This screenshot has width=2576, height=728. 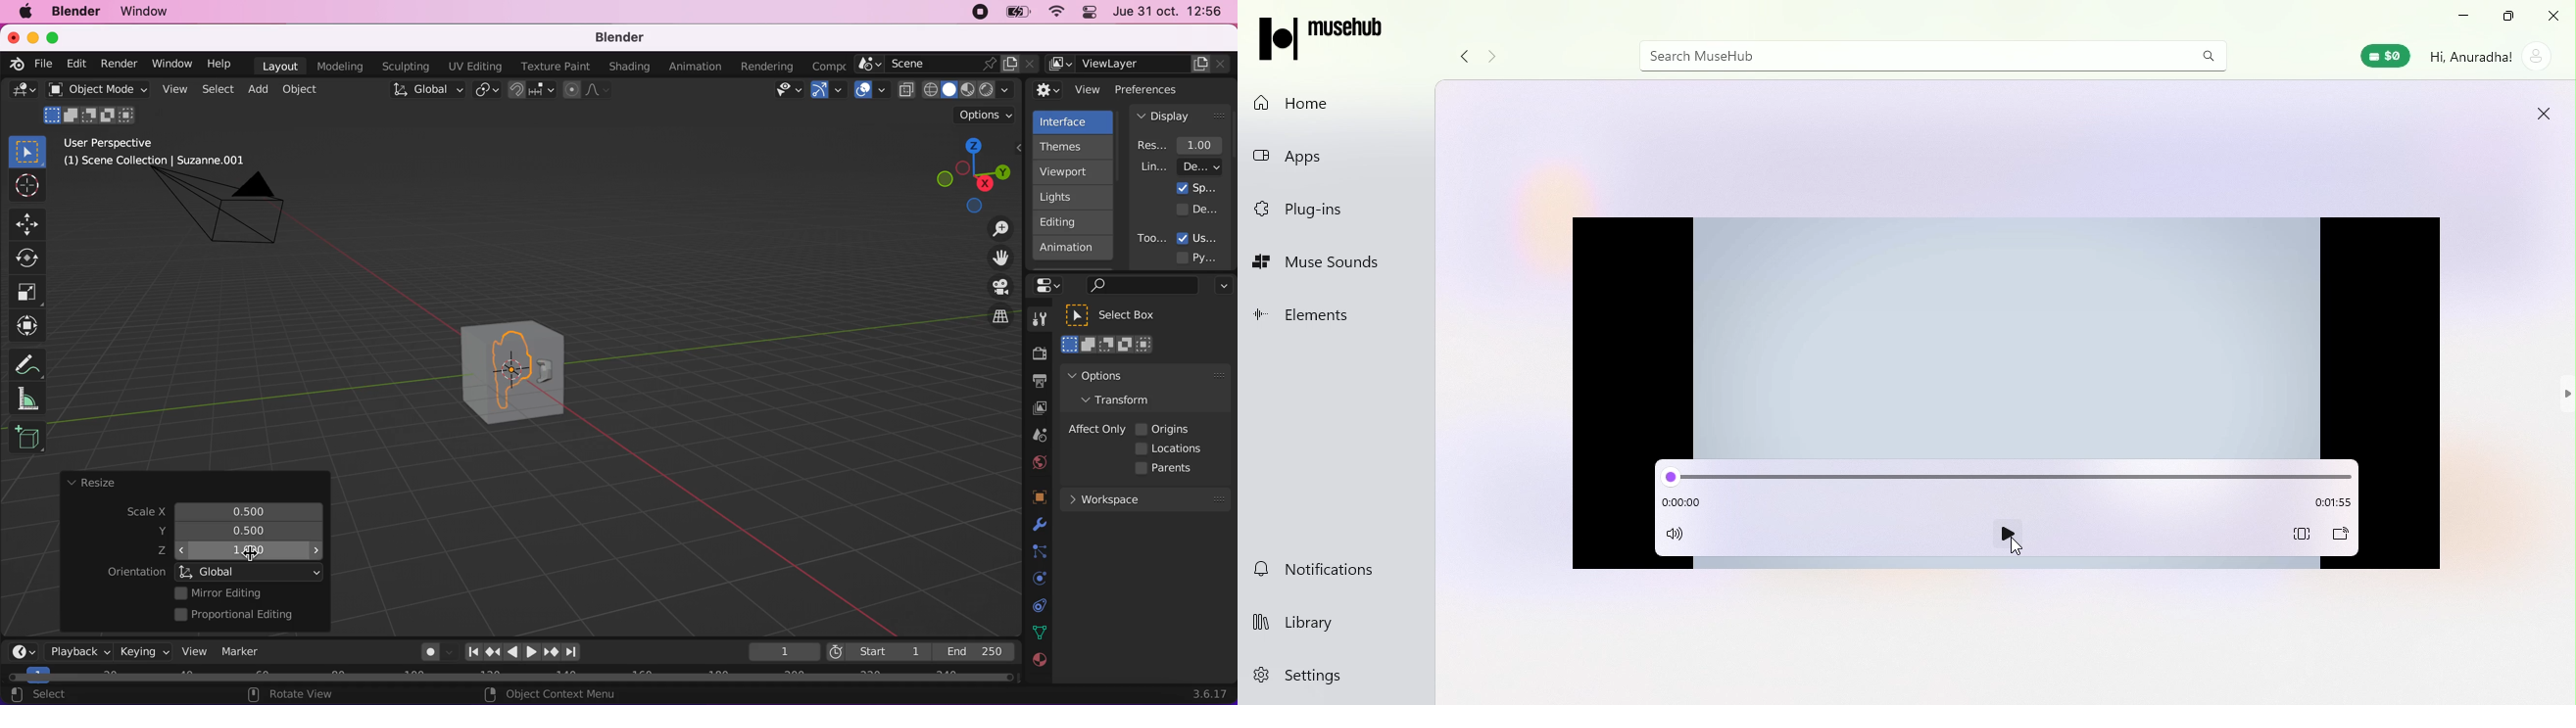 I want to click on jue 31 oct. 12:56, so click(x=1168, y=12).